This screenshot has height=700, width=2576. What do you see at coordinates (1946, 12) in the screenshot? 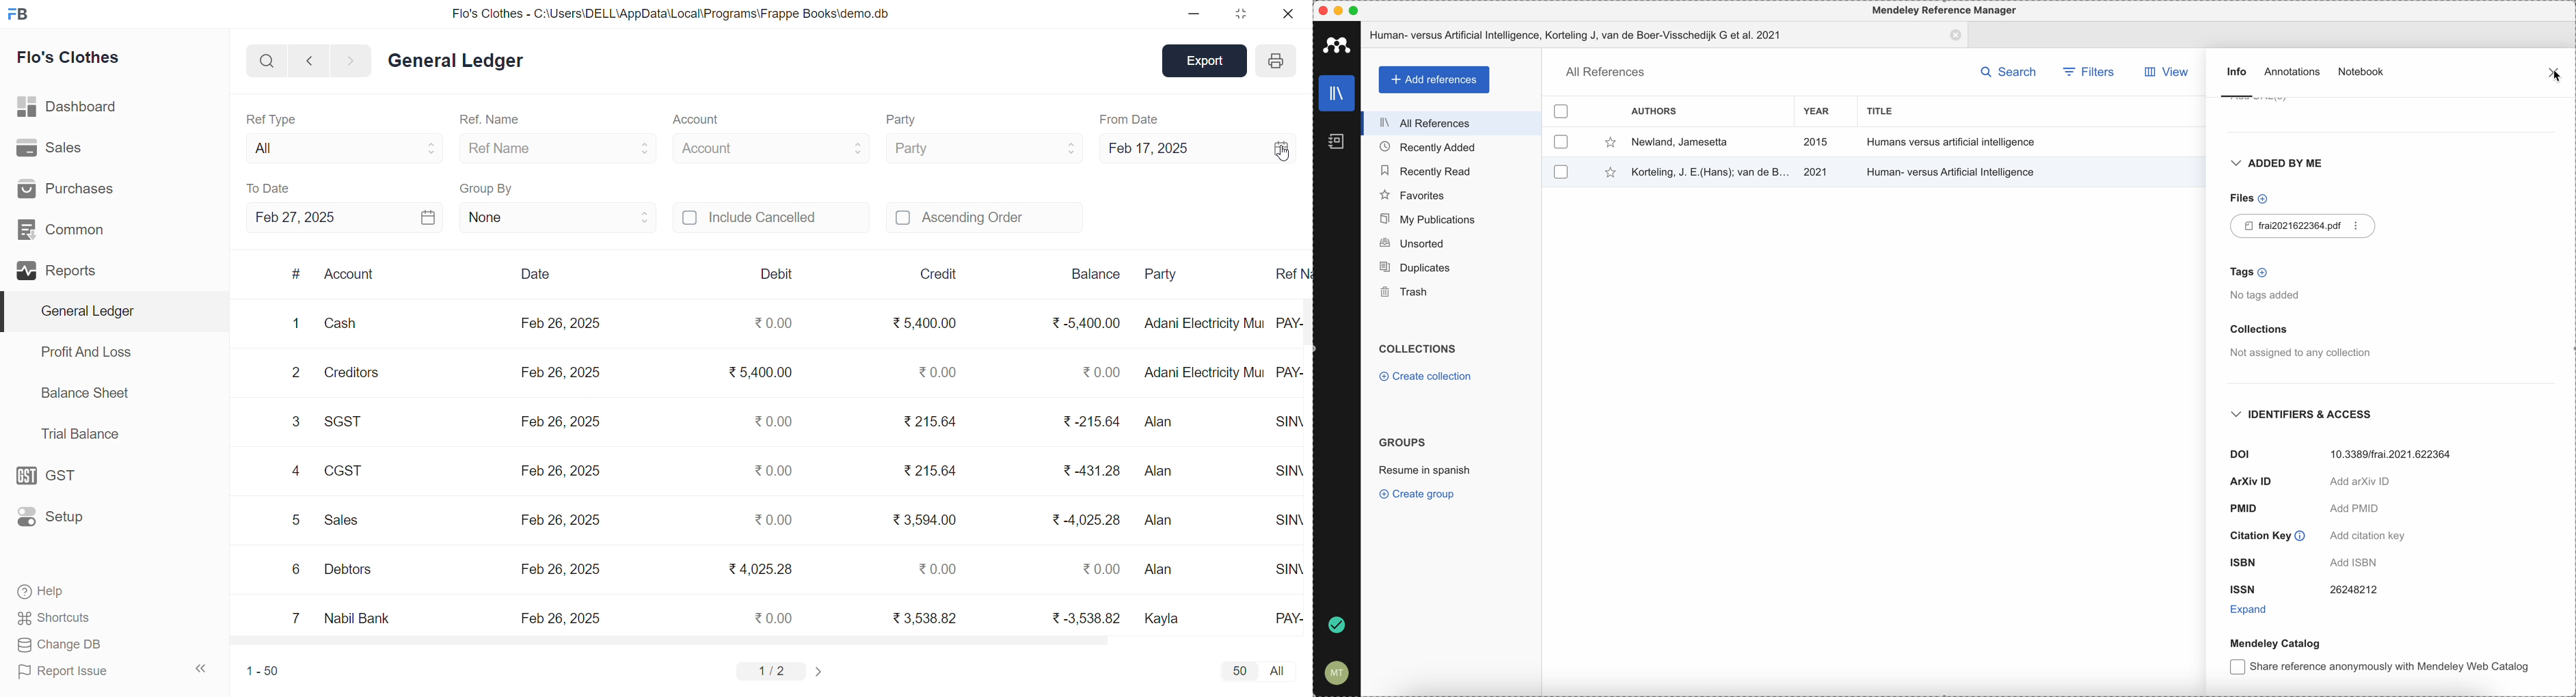
I see `Mendeley Reference Manager` at bounding box center [1946, 12].